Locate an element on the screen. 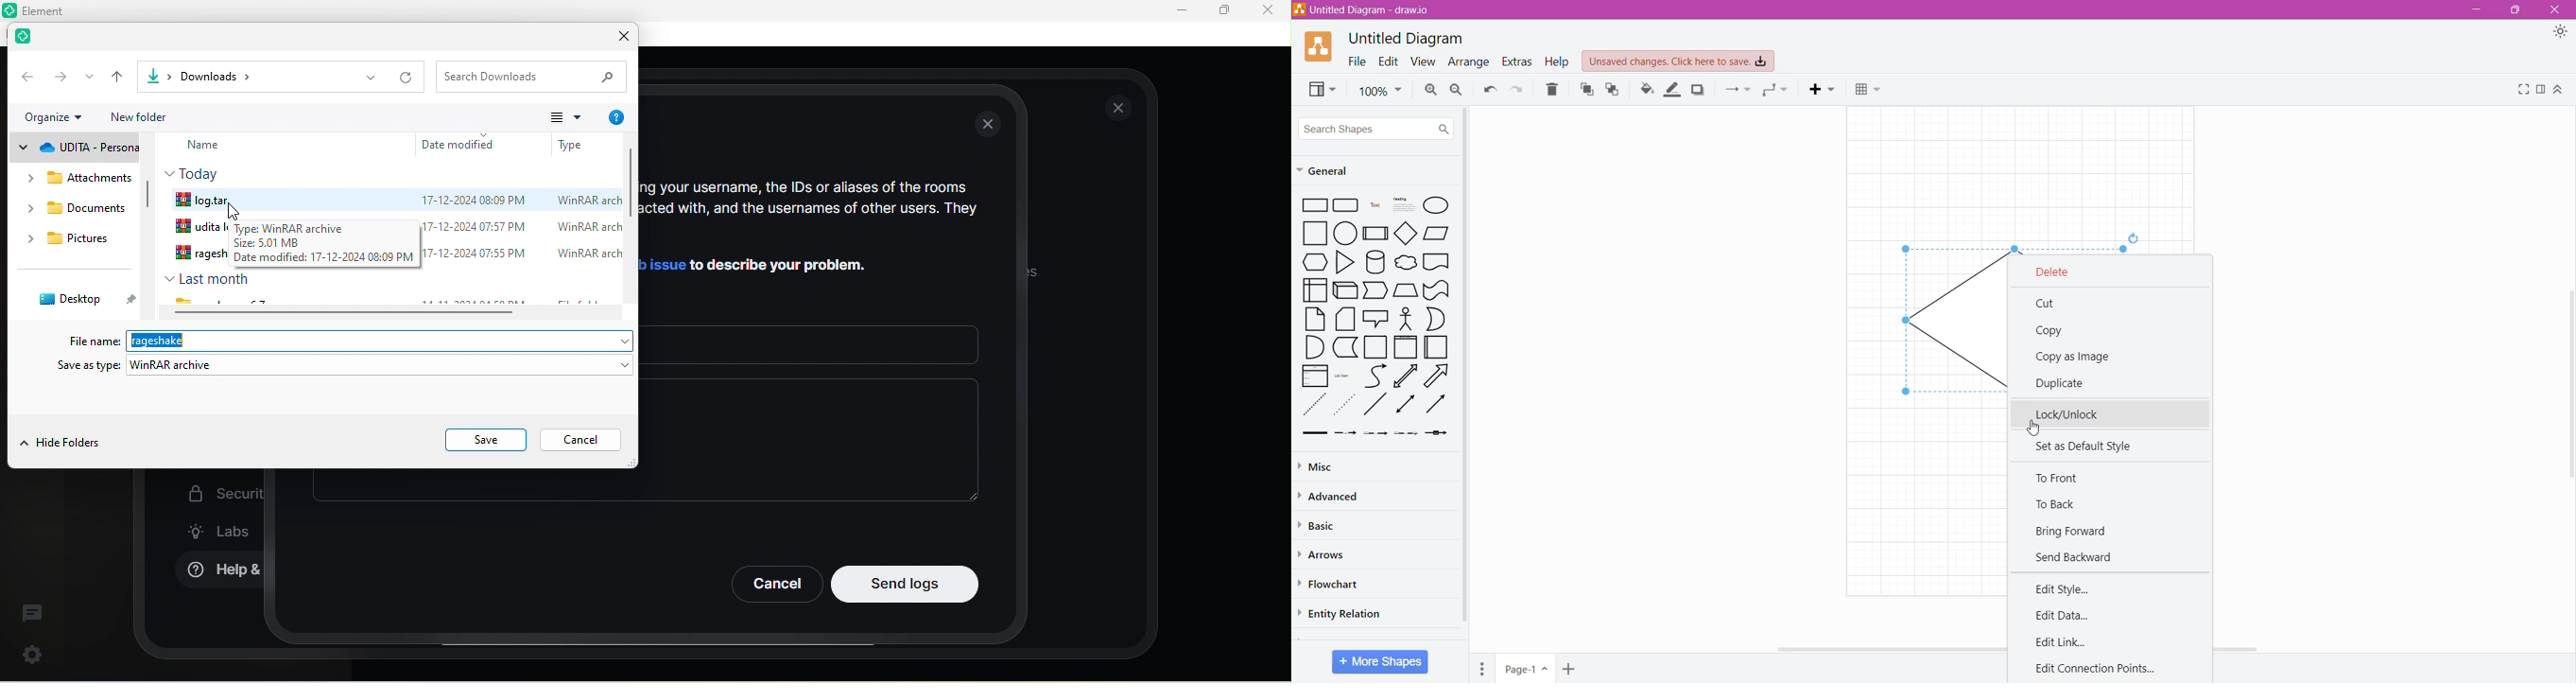 This screenshot has height=700, width=2576. thread is located at coordinates (32, 612).